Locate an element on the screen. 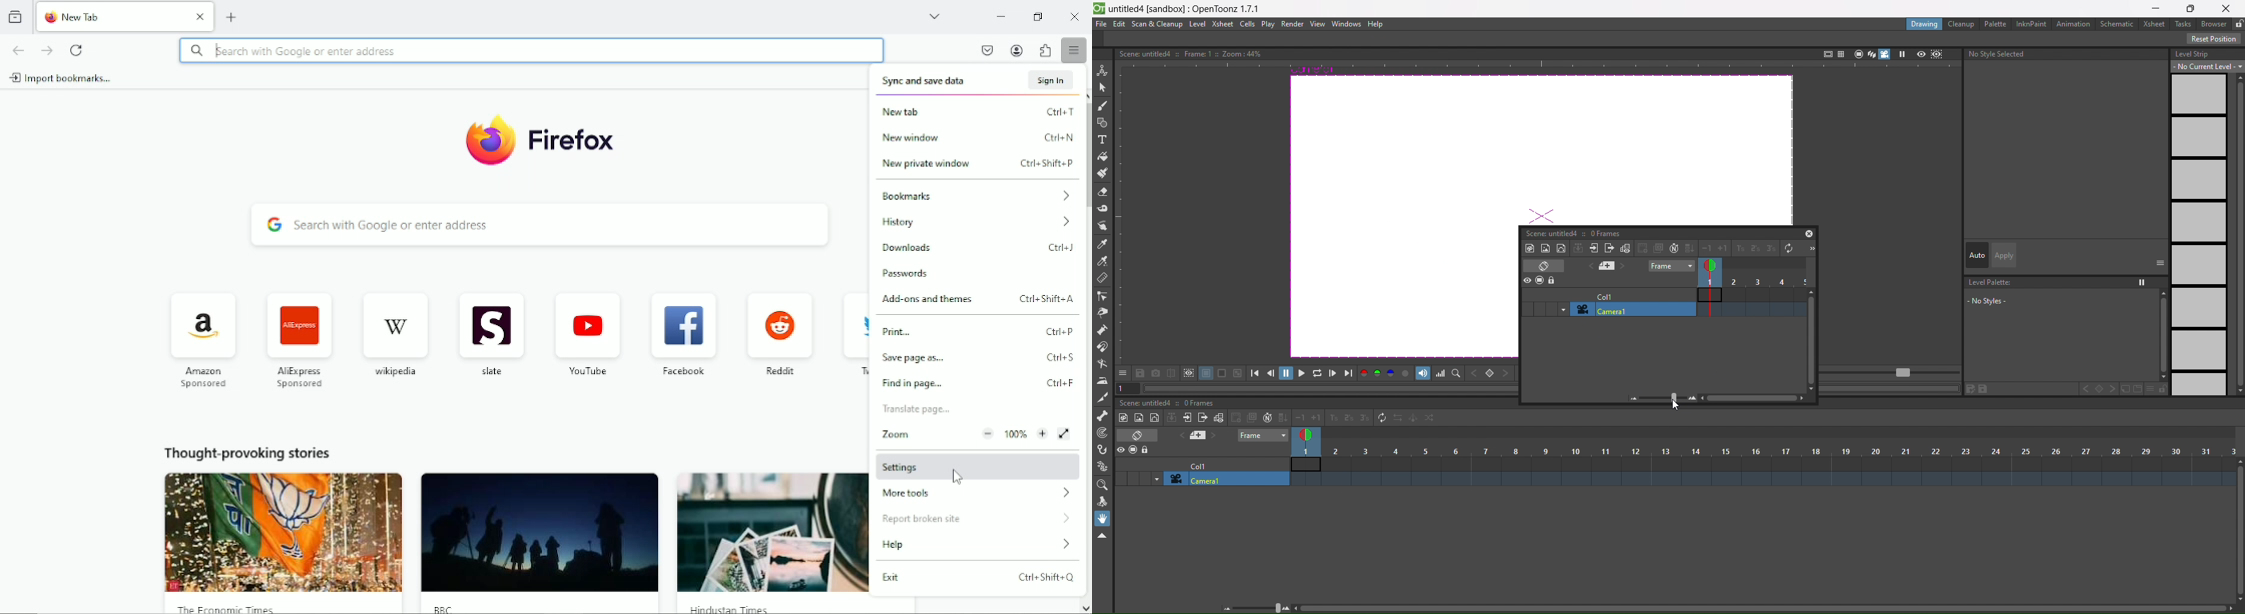  go back is located at coordinates (17, 49).